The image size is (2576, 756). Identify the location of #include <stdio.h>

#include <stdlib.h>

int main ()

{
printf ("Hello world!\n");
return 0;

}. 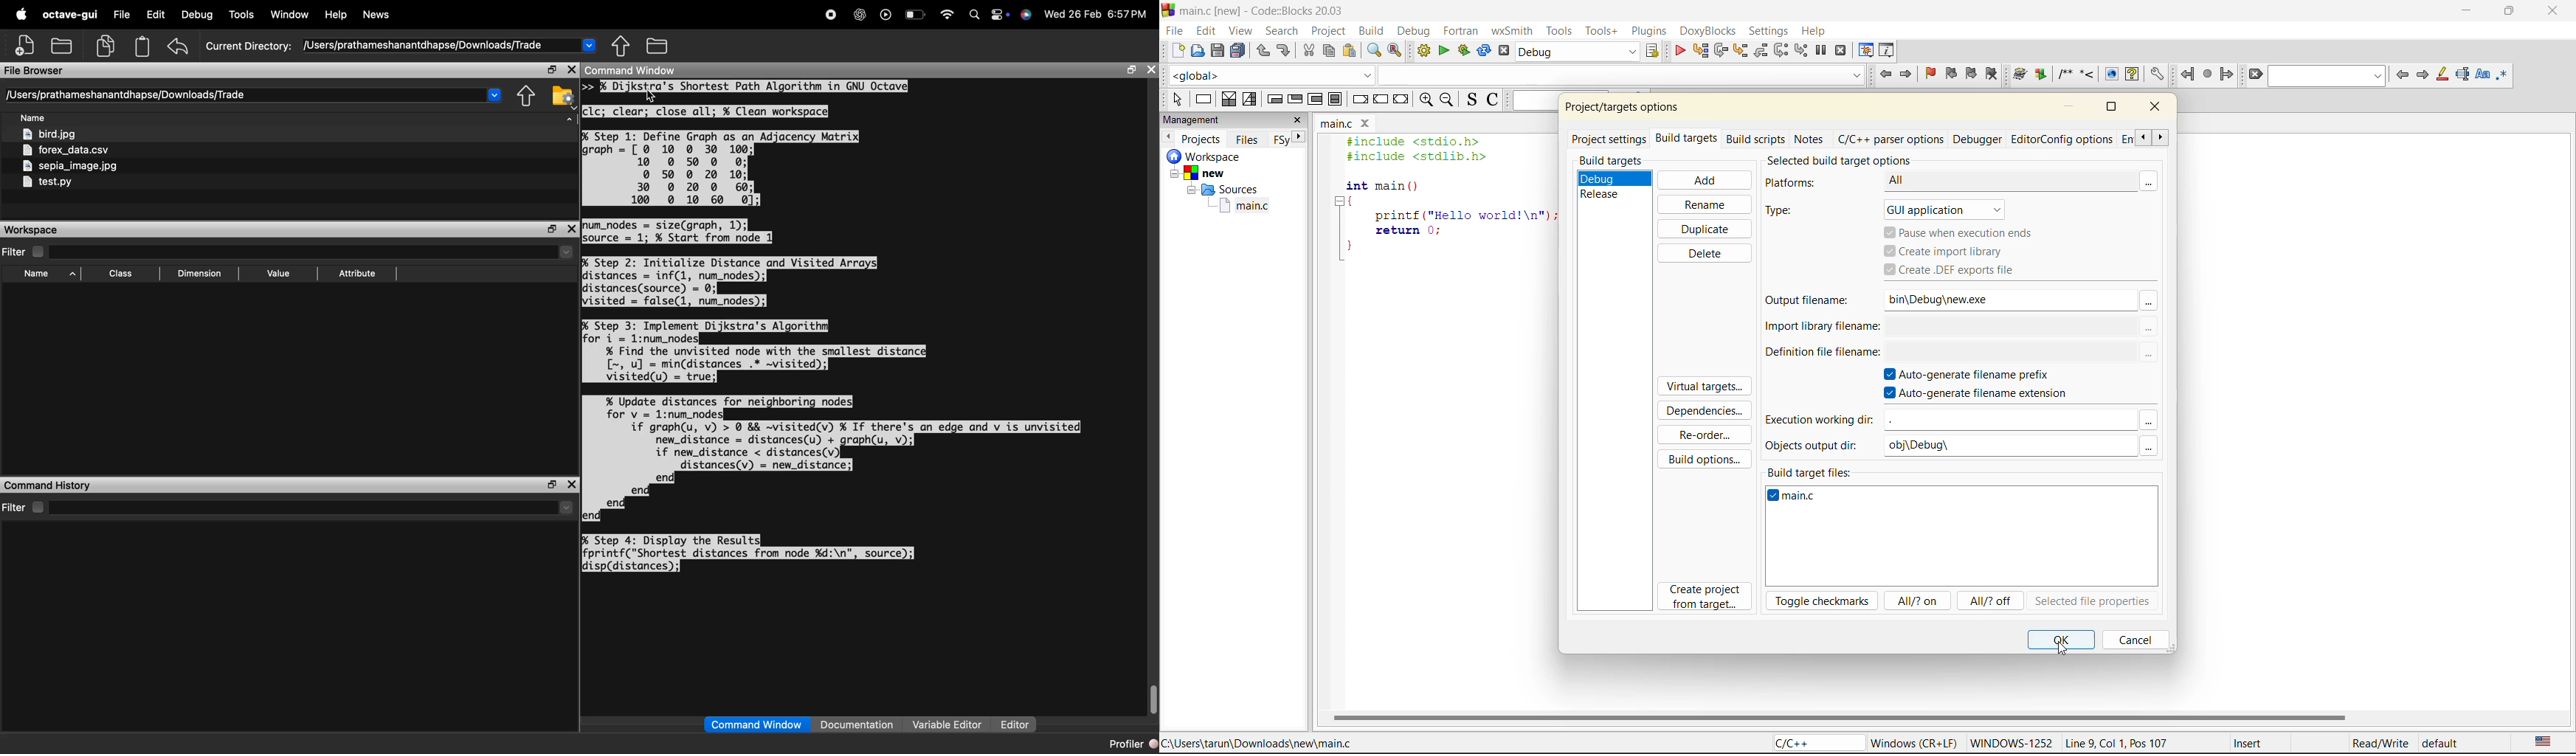
(1443, 204).